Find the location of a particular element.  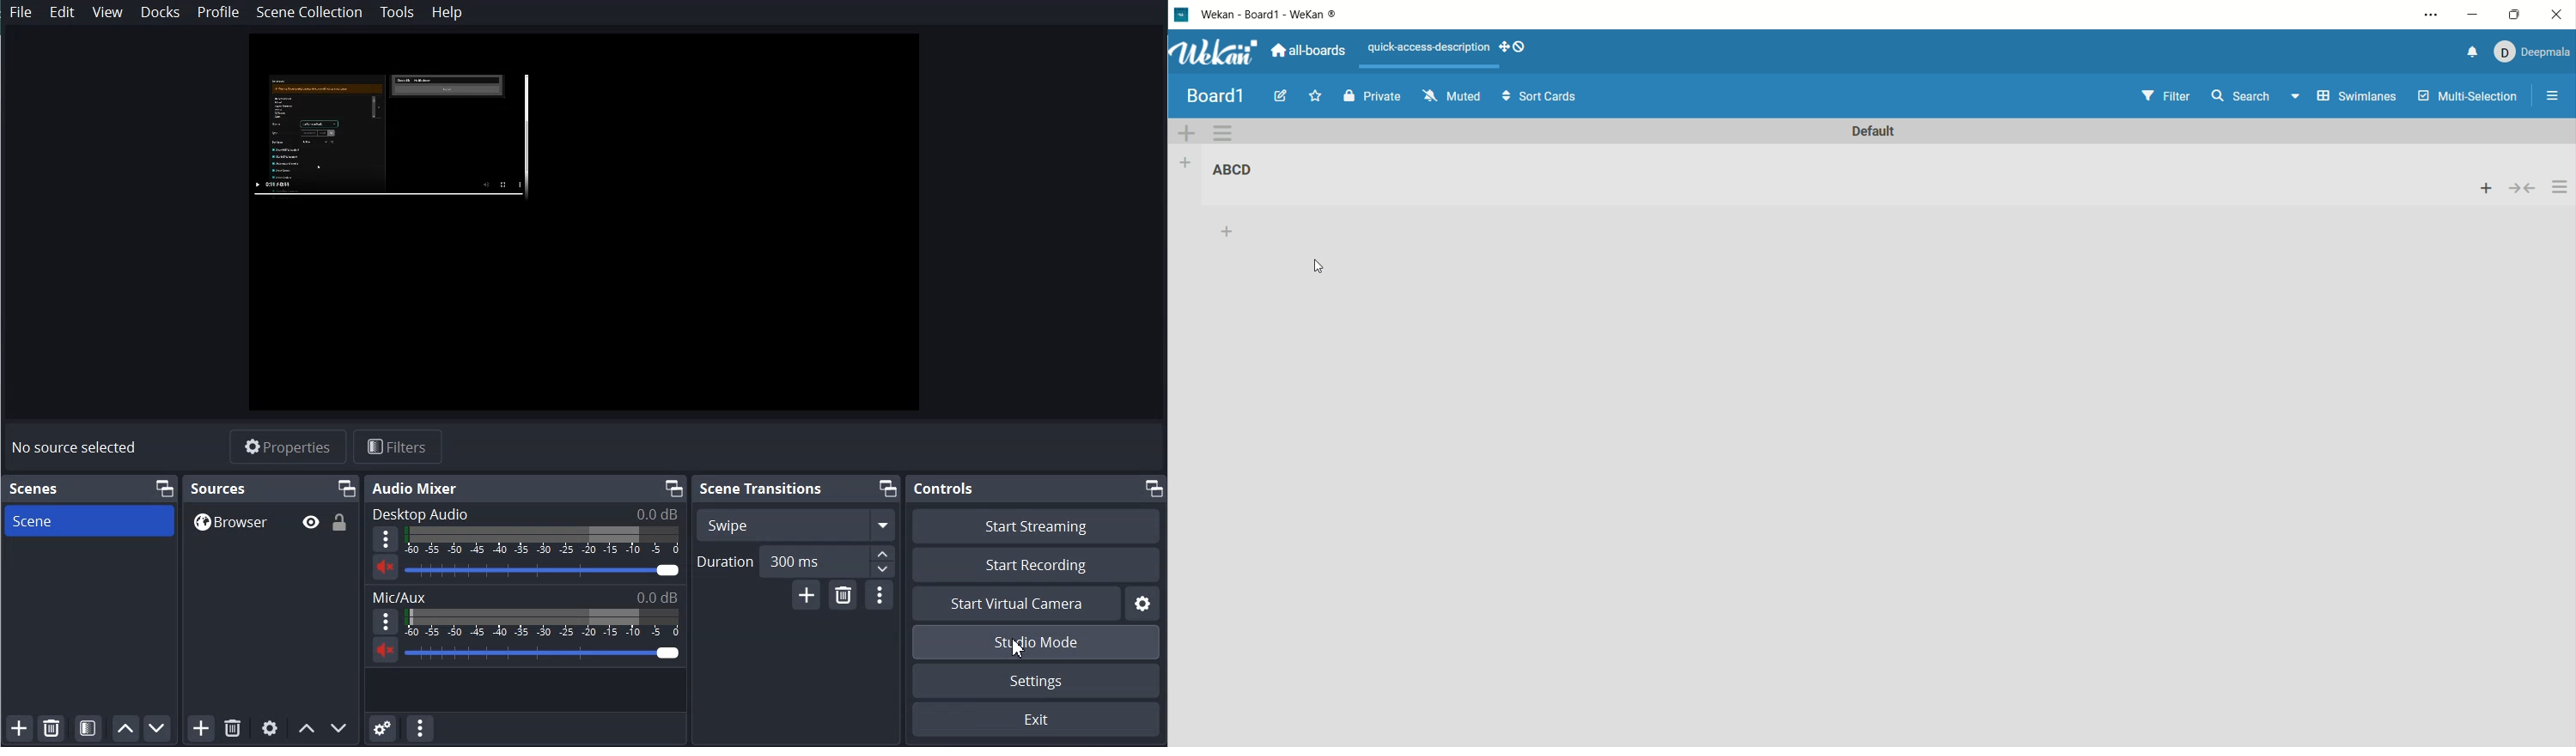

Maximize is located at coordinates (347, 488).